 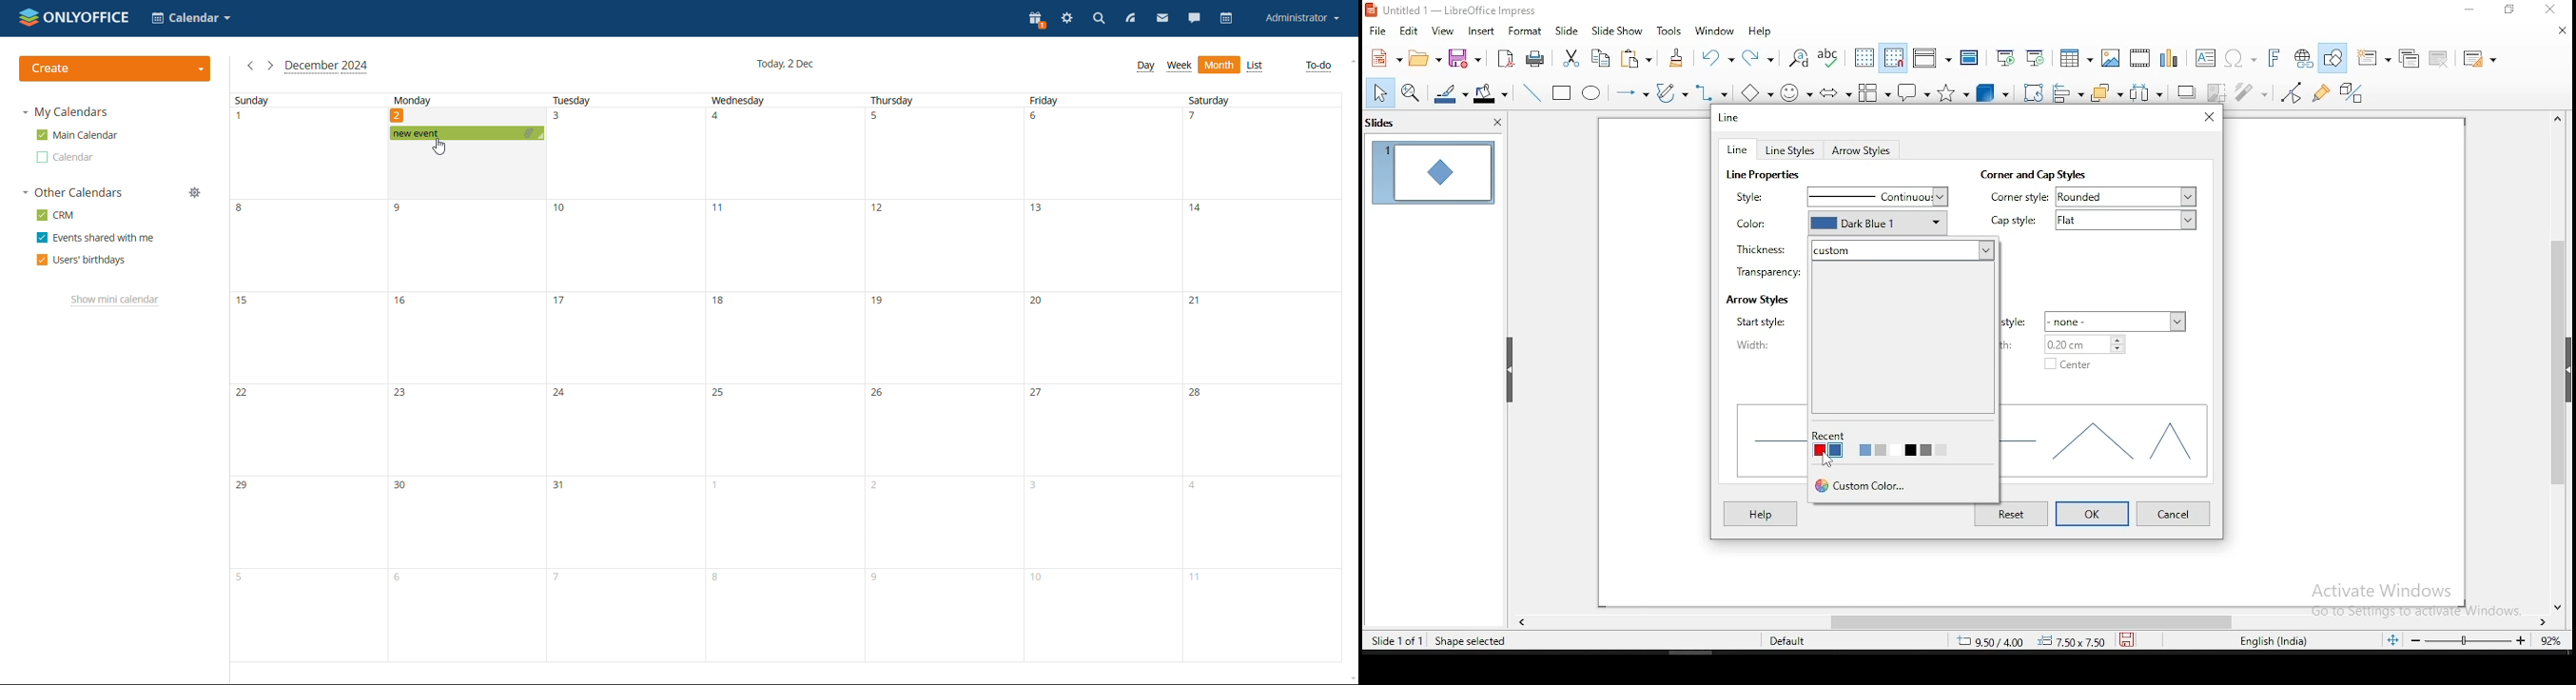 What do you see at coordinates (1197, 303) in the screenshot?
I see `21` at bounding box center [1197, 303].